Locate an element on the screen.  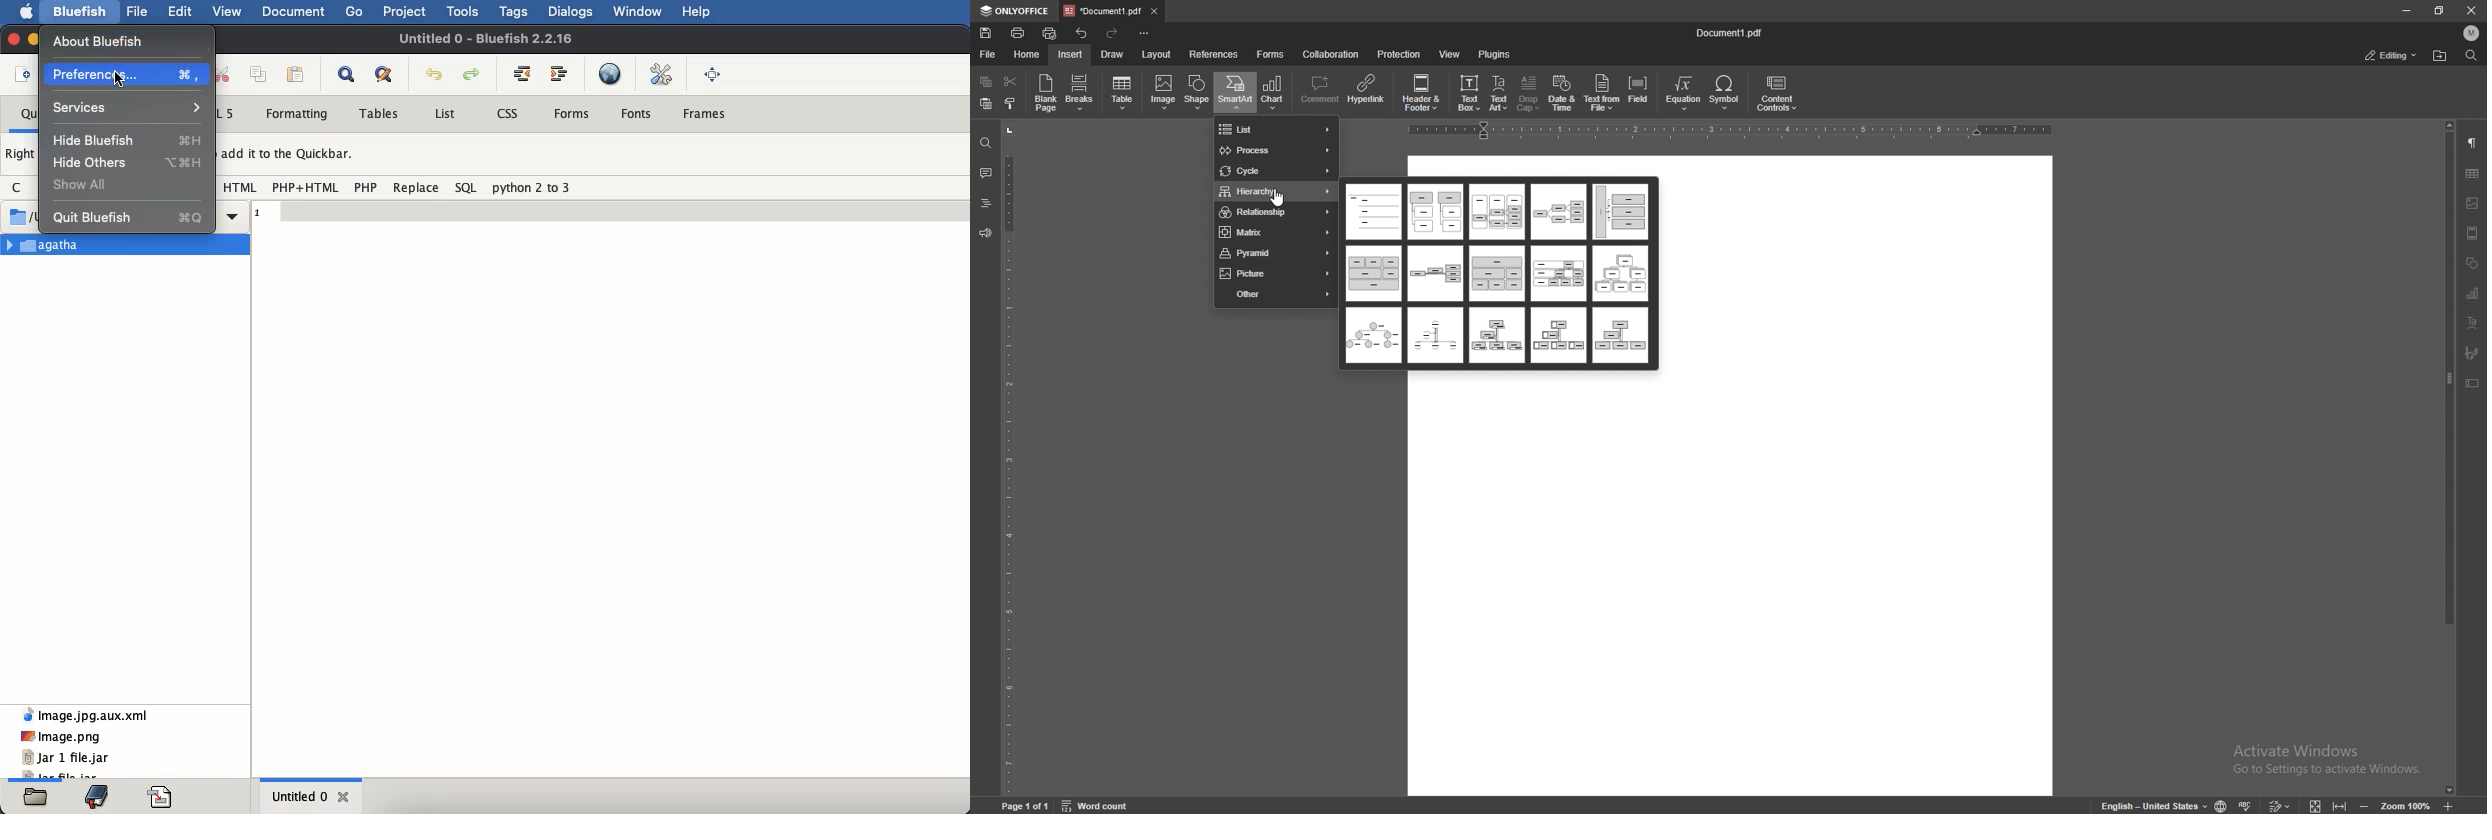
close is located at coordinates (12, 40).